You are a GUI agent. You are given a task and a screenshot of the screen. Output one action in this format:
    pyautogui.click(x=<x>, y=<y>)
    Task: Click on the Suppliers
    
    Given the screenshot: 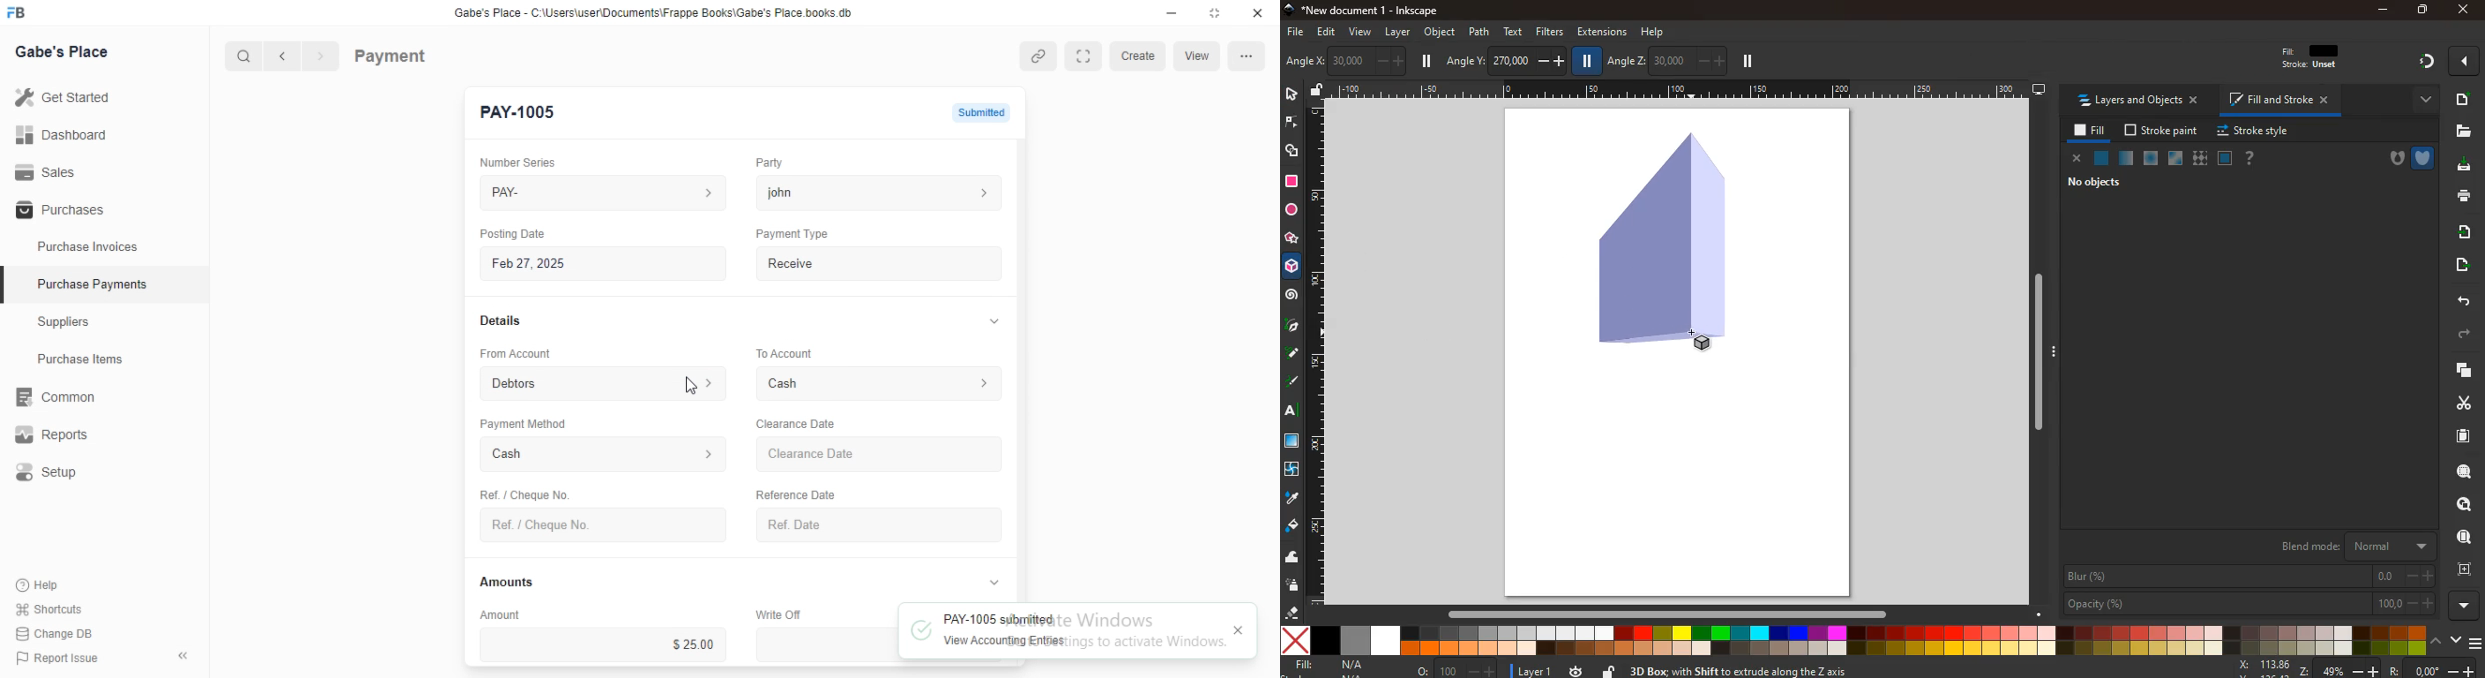 What is the action you would take?
    pyautogui.click(x=70, y=324)
    